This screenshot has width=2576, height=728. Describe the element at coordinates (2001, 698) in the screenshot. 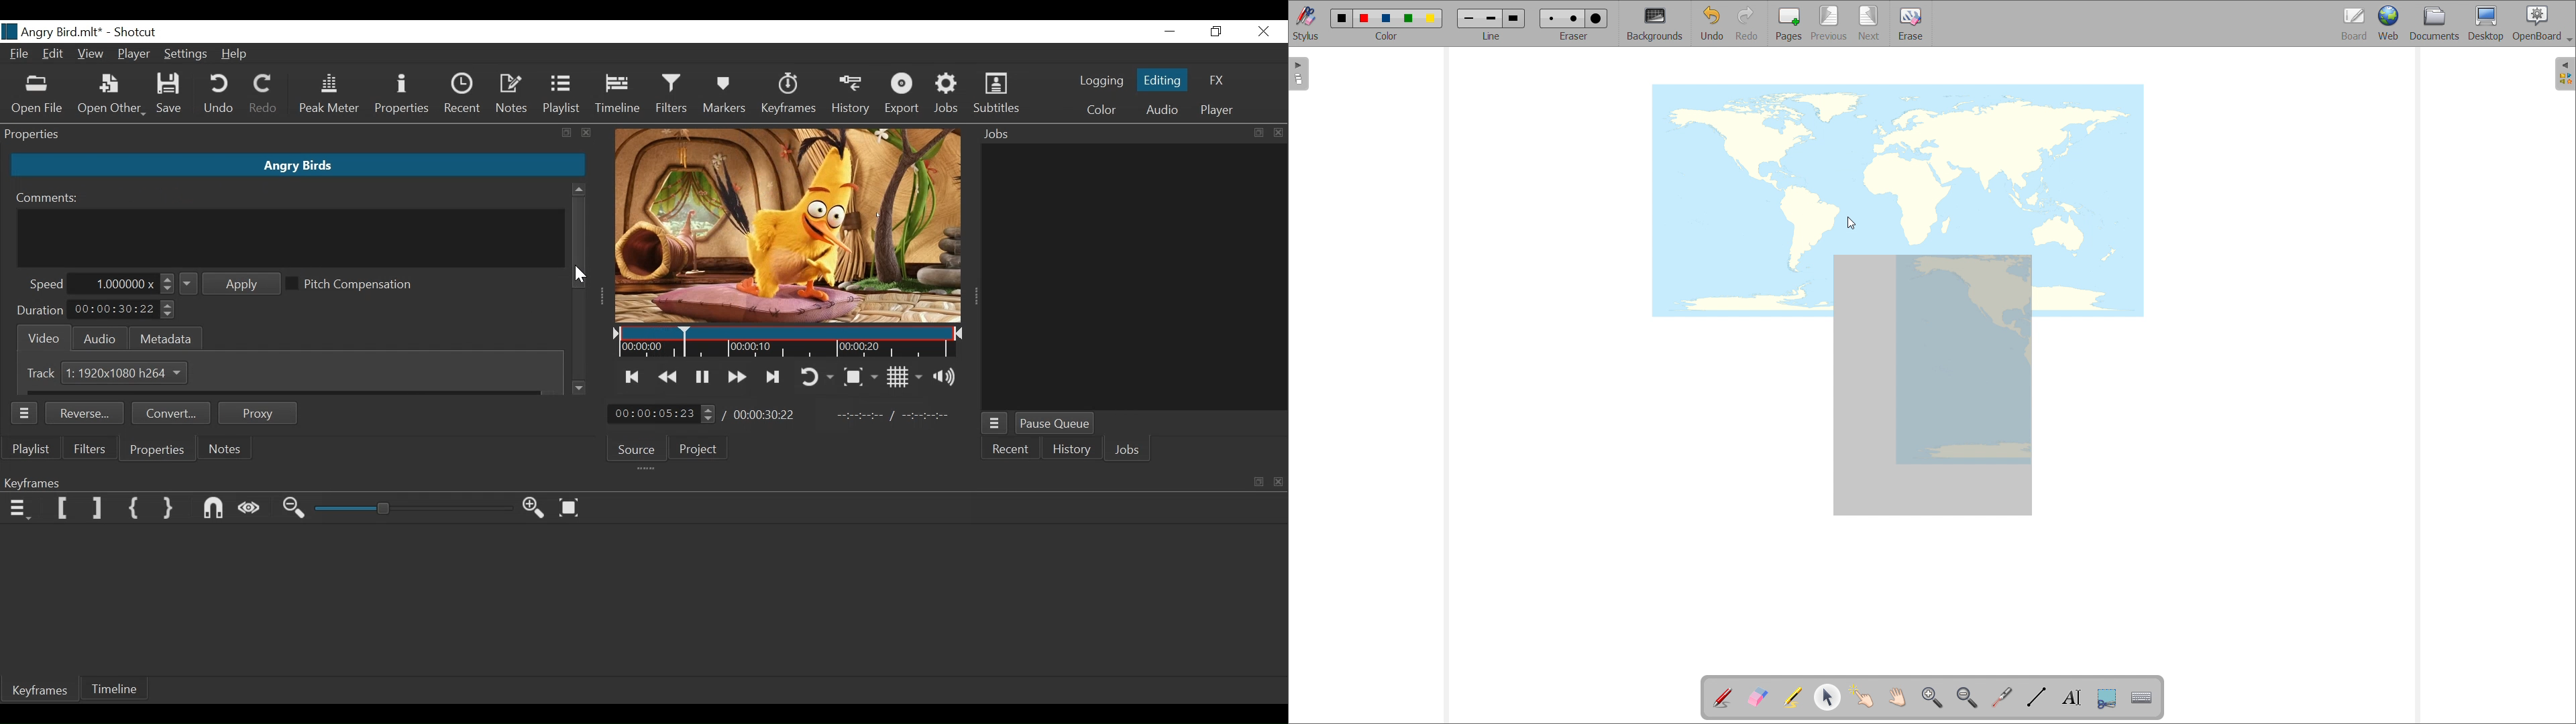

I see `virtual laser pointer` at that location.